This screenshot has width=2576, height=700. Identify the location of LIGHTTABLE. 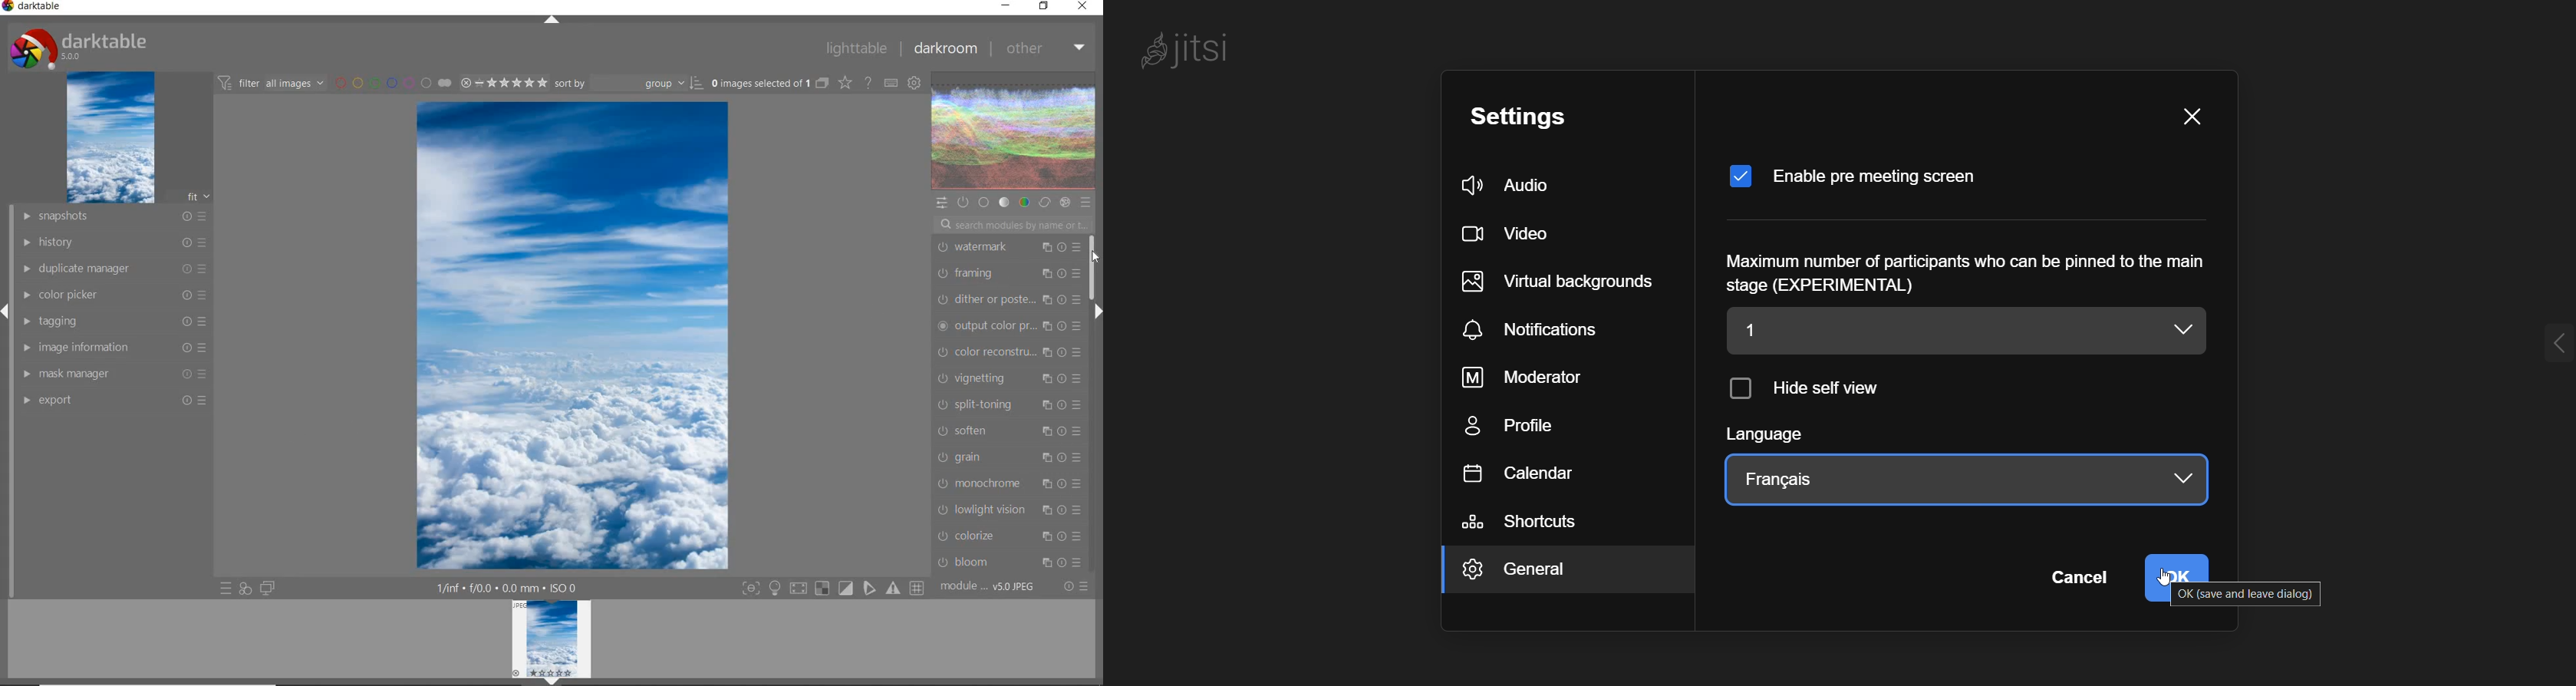
(855, 47).